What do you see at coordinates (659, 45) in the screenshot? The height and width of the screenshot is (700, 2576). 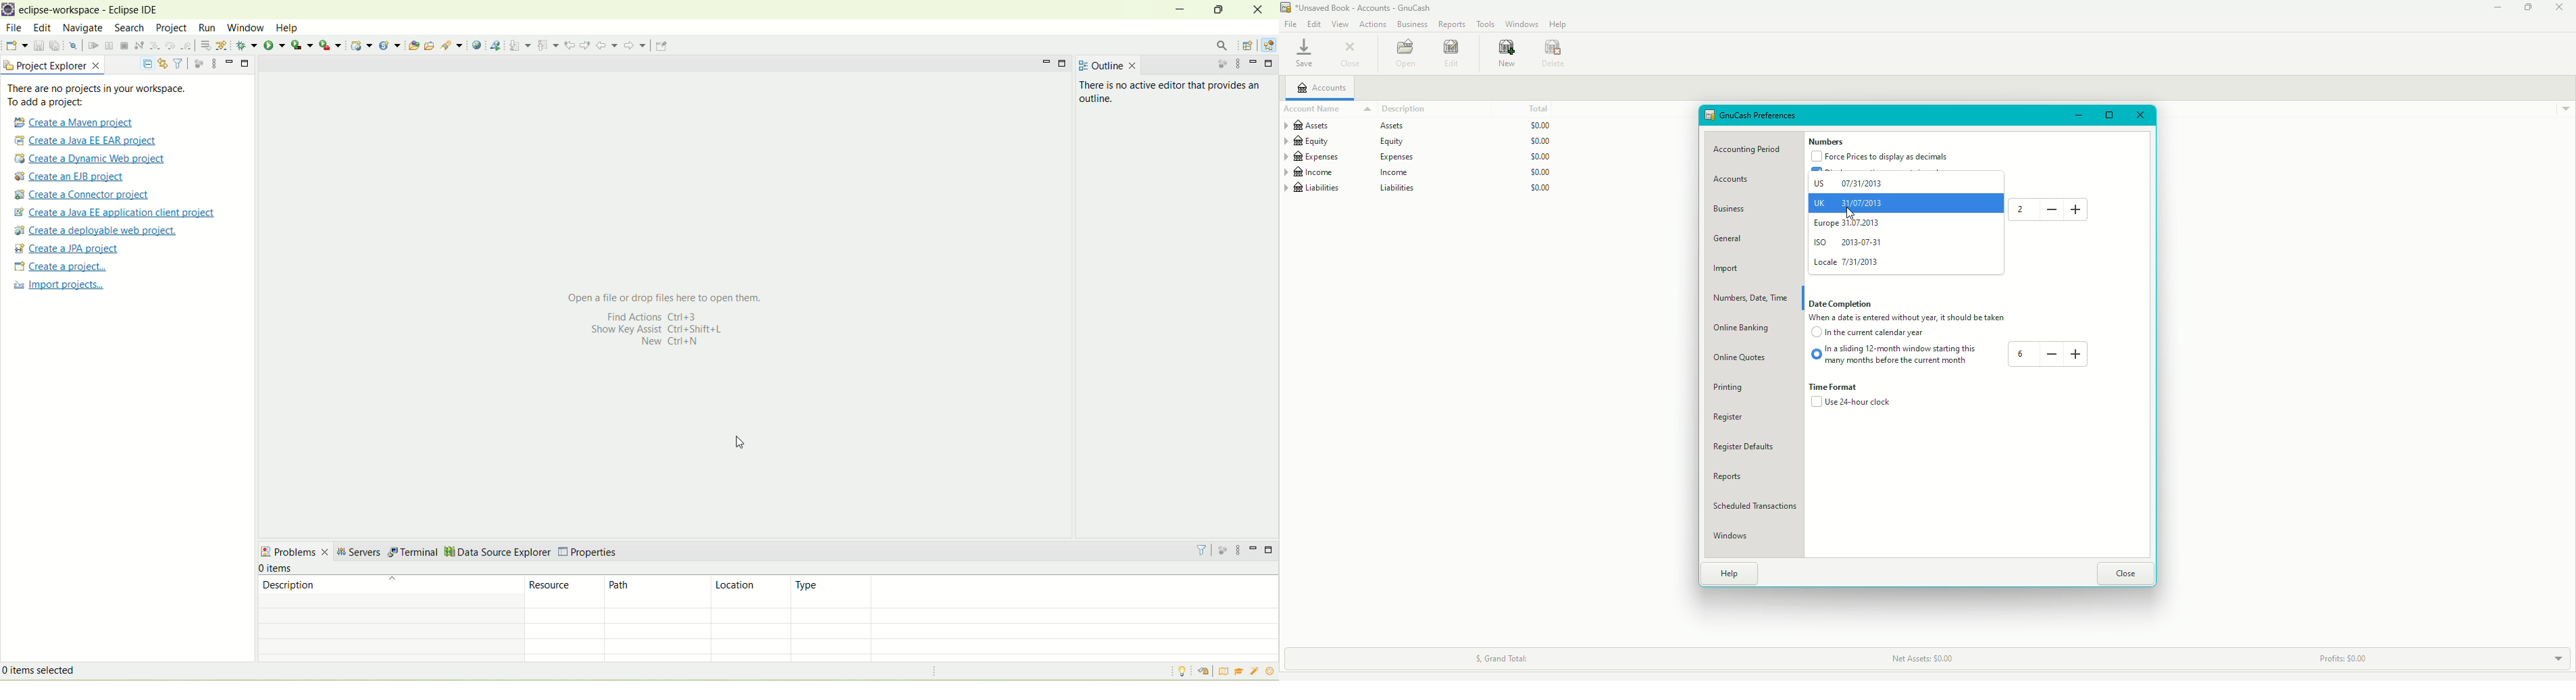 I see `back` at bounding box center [659, 45].